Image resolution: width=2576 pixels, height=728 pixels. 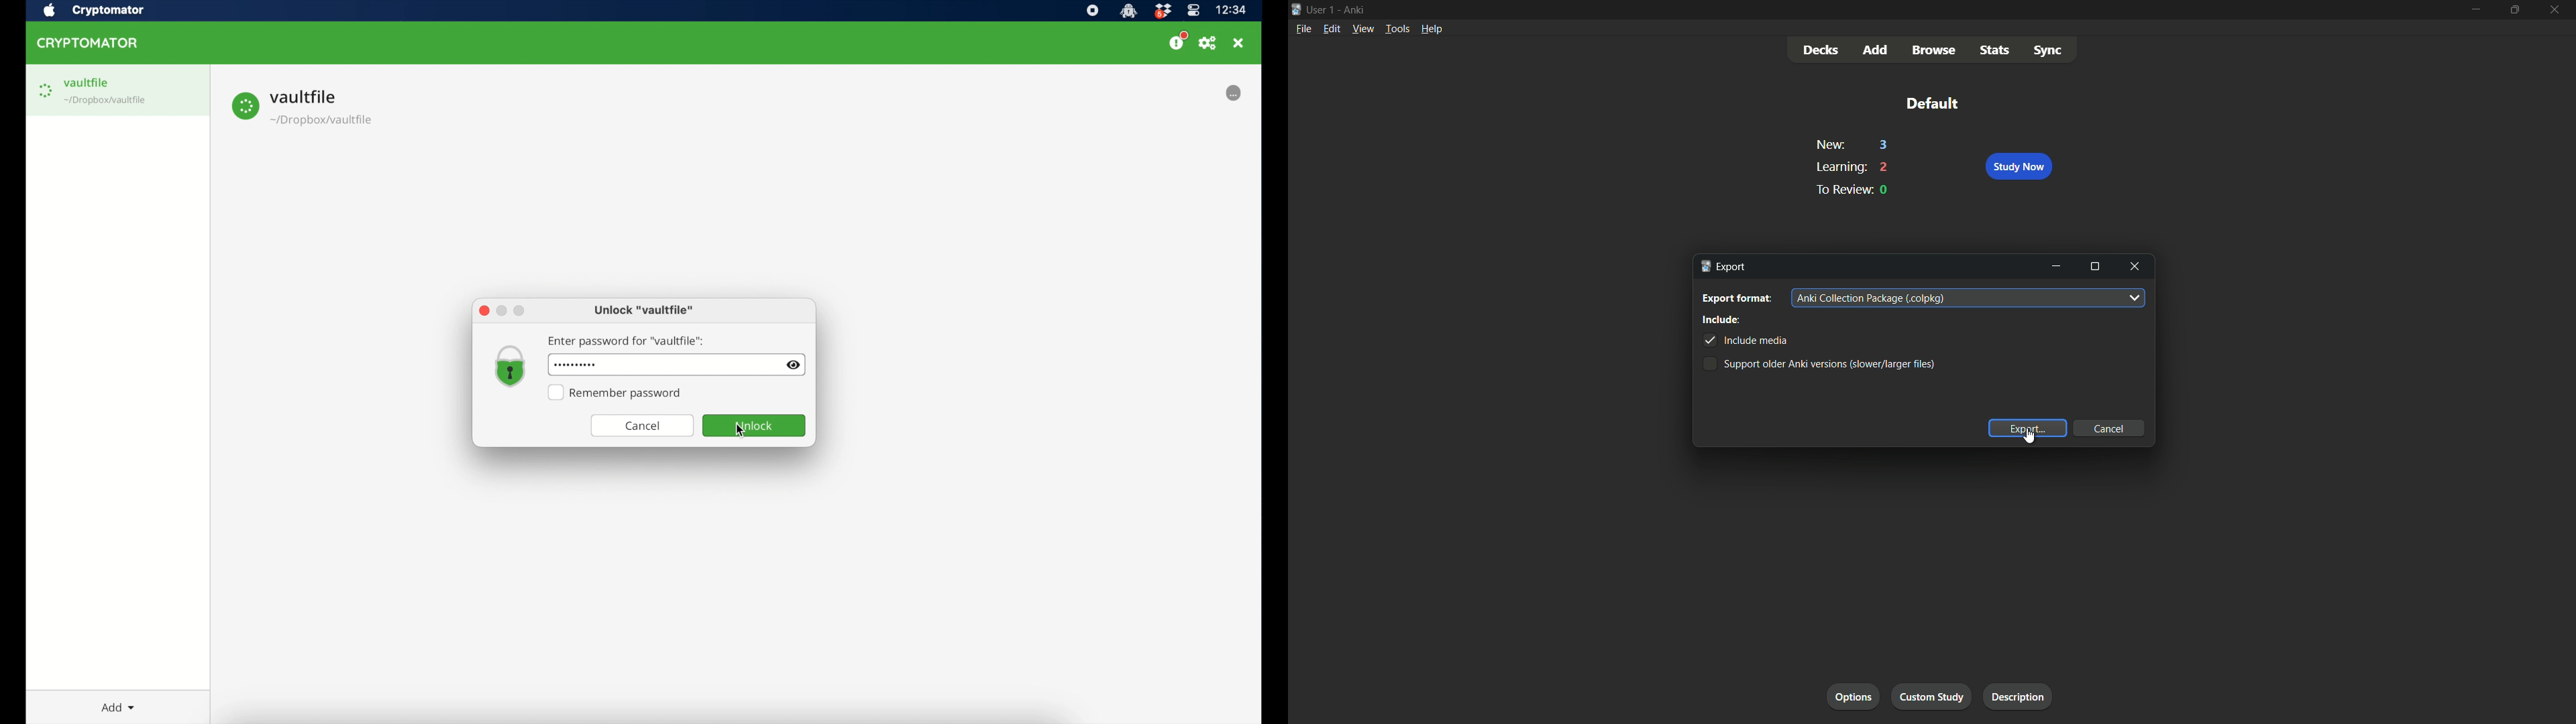 I want to click on close window, so click(x=2134, y=267).